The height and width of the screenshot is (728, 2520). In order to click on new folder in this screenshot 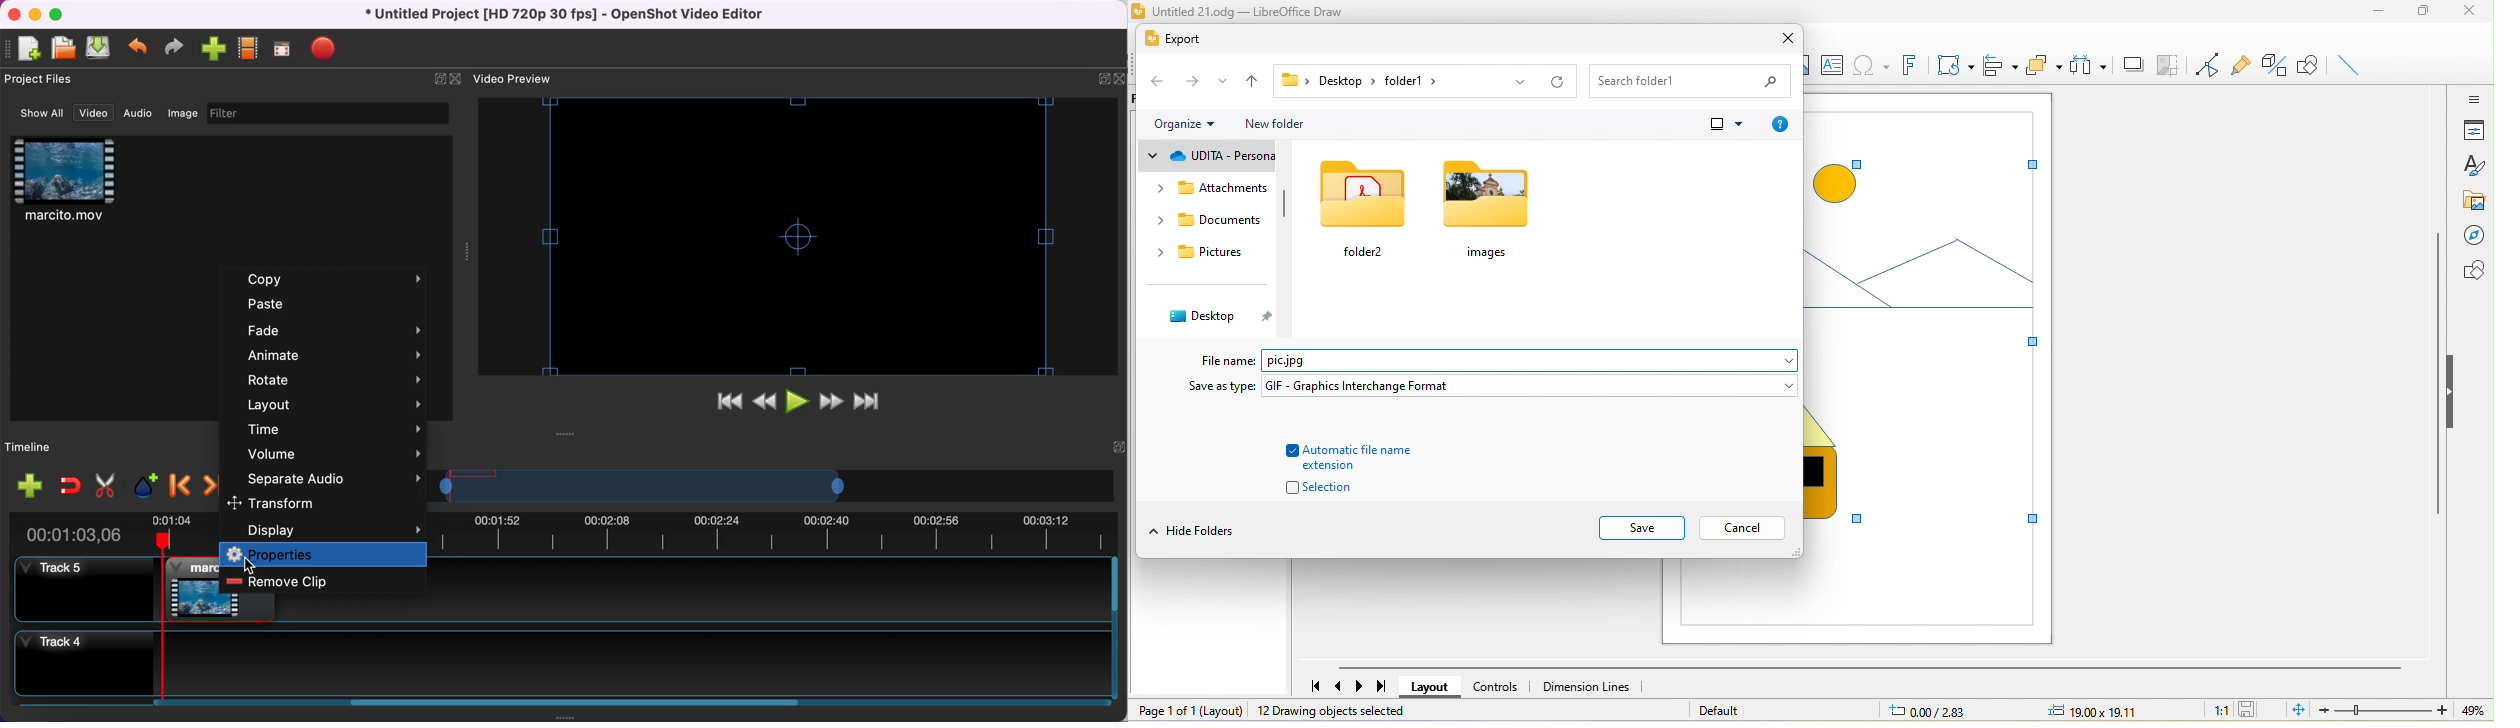, I will do `click(1281, 124)`.